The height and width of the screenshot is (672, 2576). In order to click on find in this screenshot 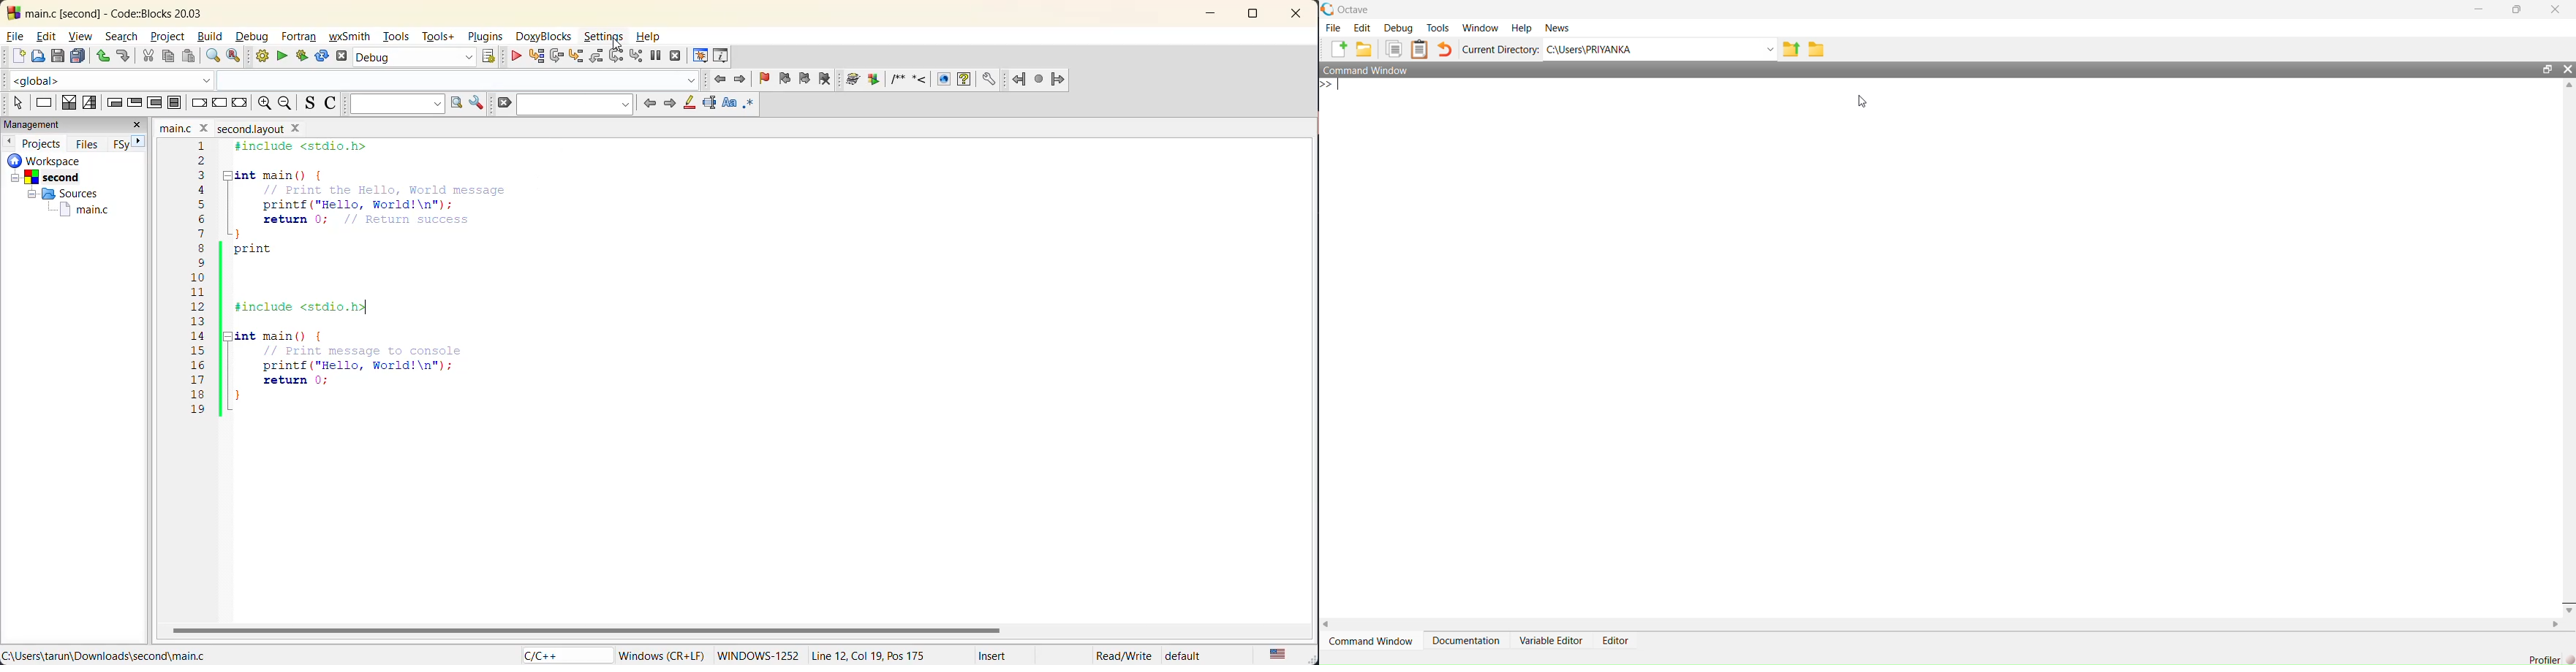, I will do `click(213, 58)`.